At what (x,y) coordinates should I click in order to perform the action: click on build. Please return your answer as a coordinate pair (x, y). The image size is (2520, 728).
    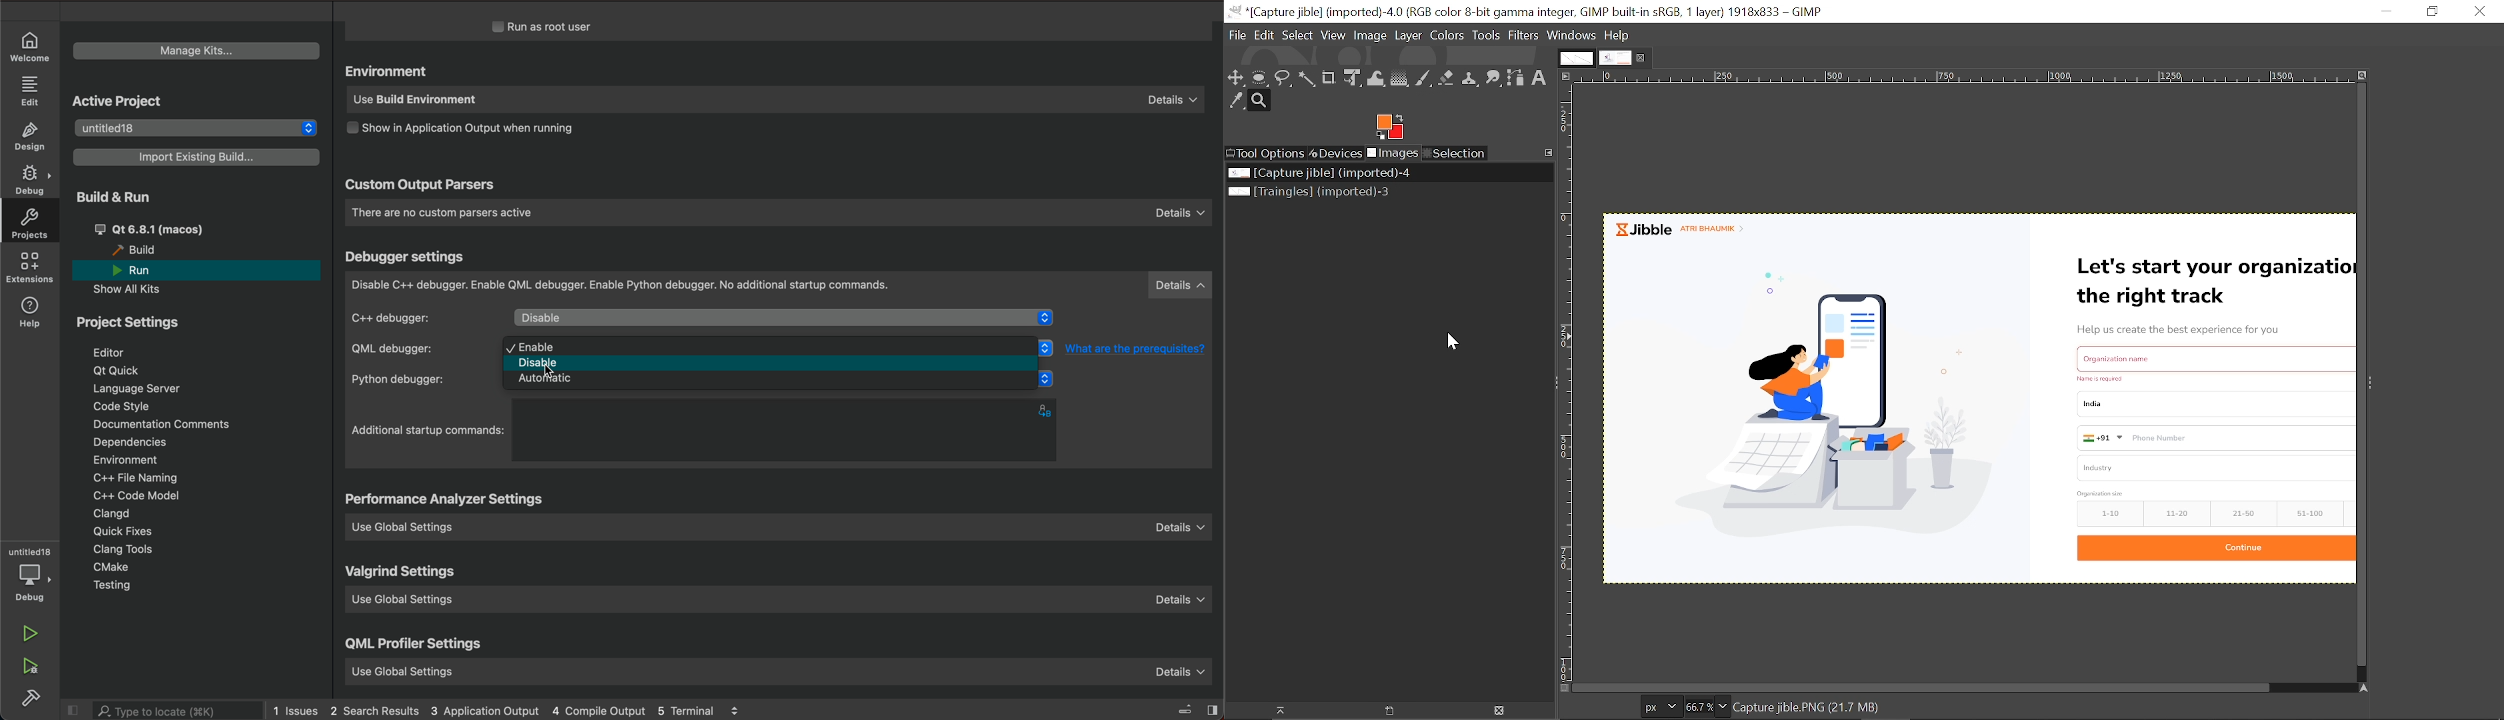
    Looking at the image, I should click on (32, 698).